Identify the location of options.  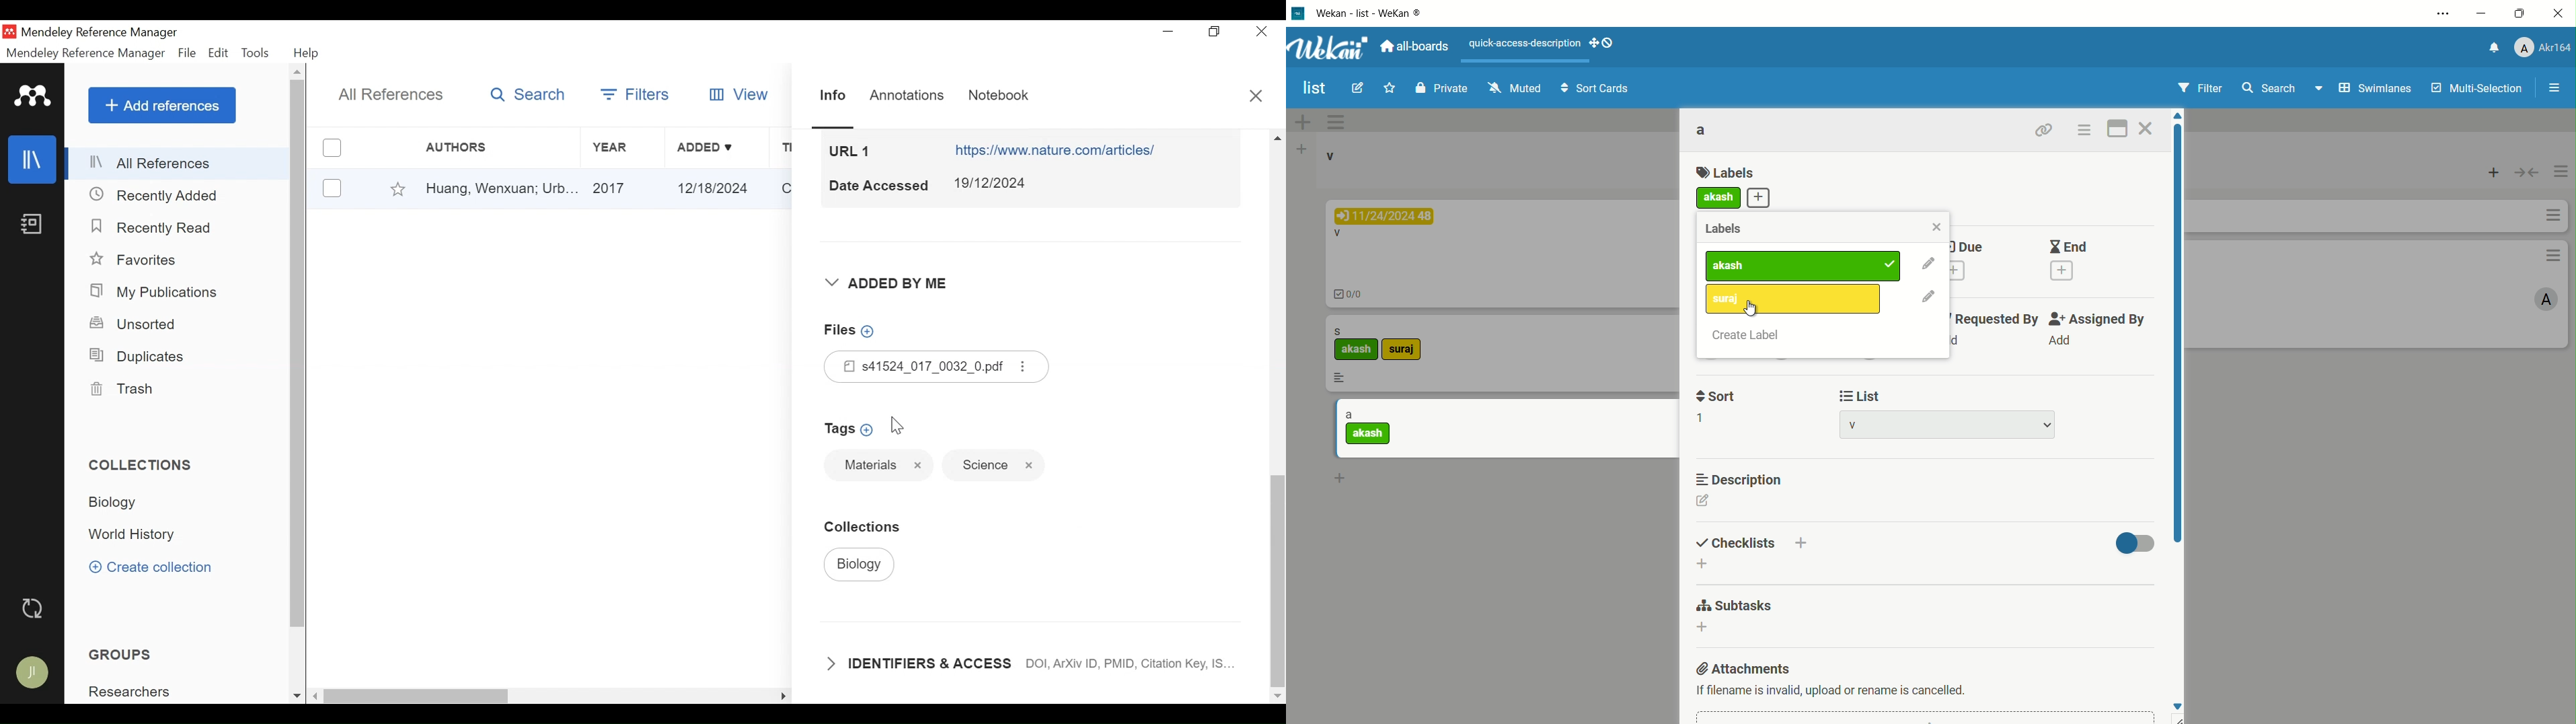
(2553, 213).